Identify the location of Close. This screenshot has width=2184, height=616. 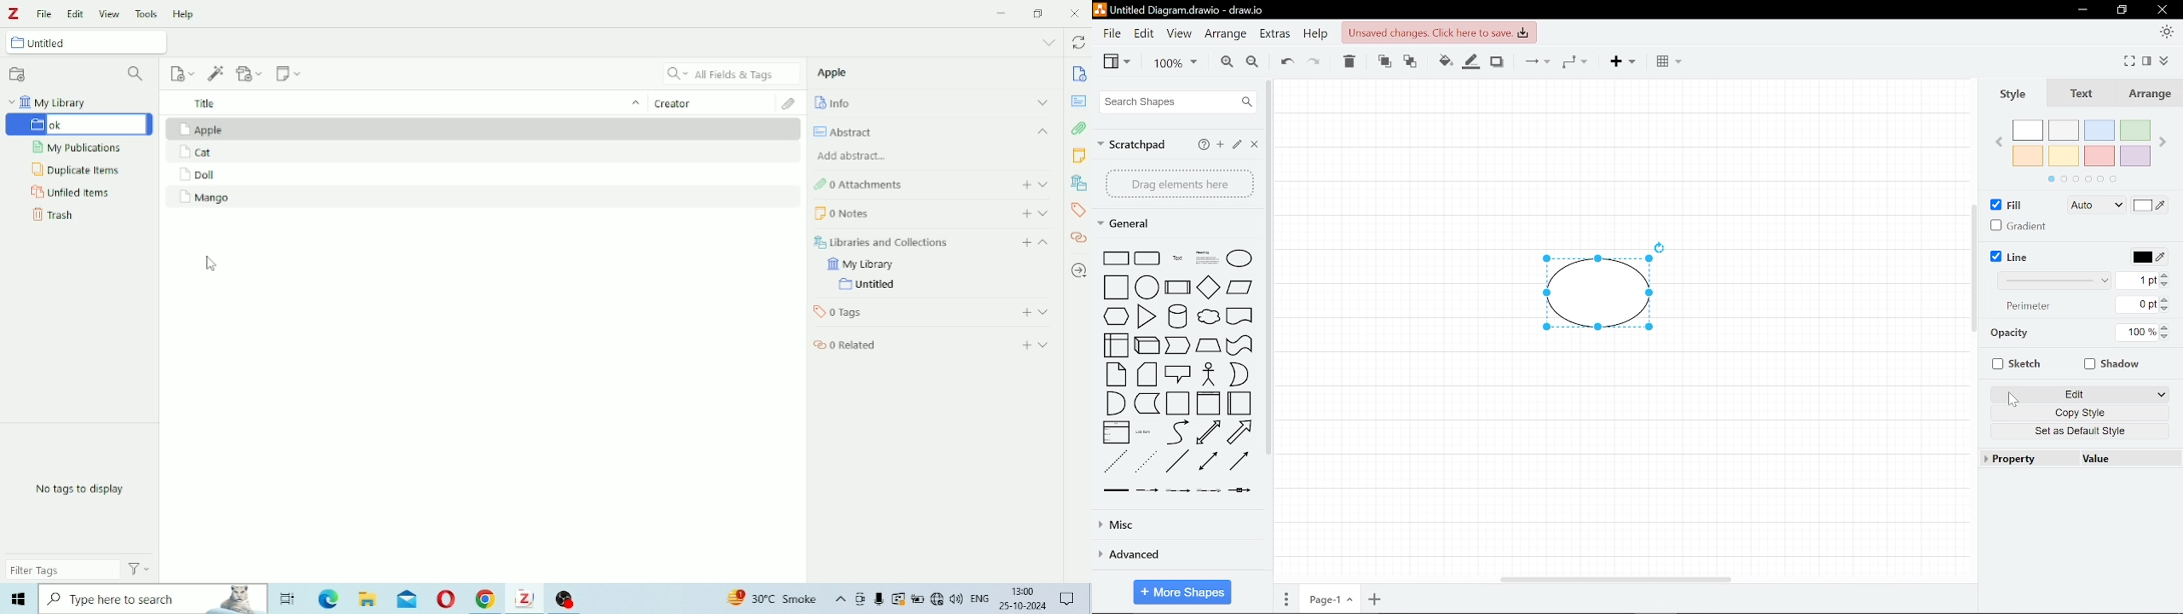
(1075, 14).